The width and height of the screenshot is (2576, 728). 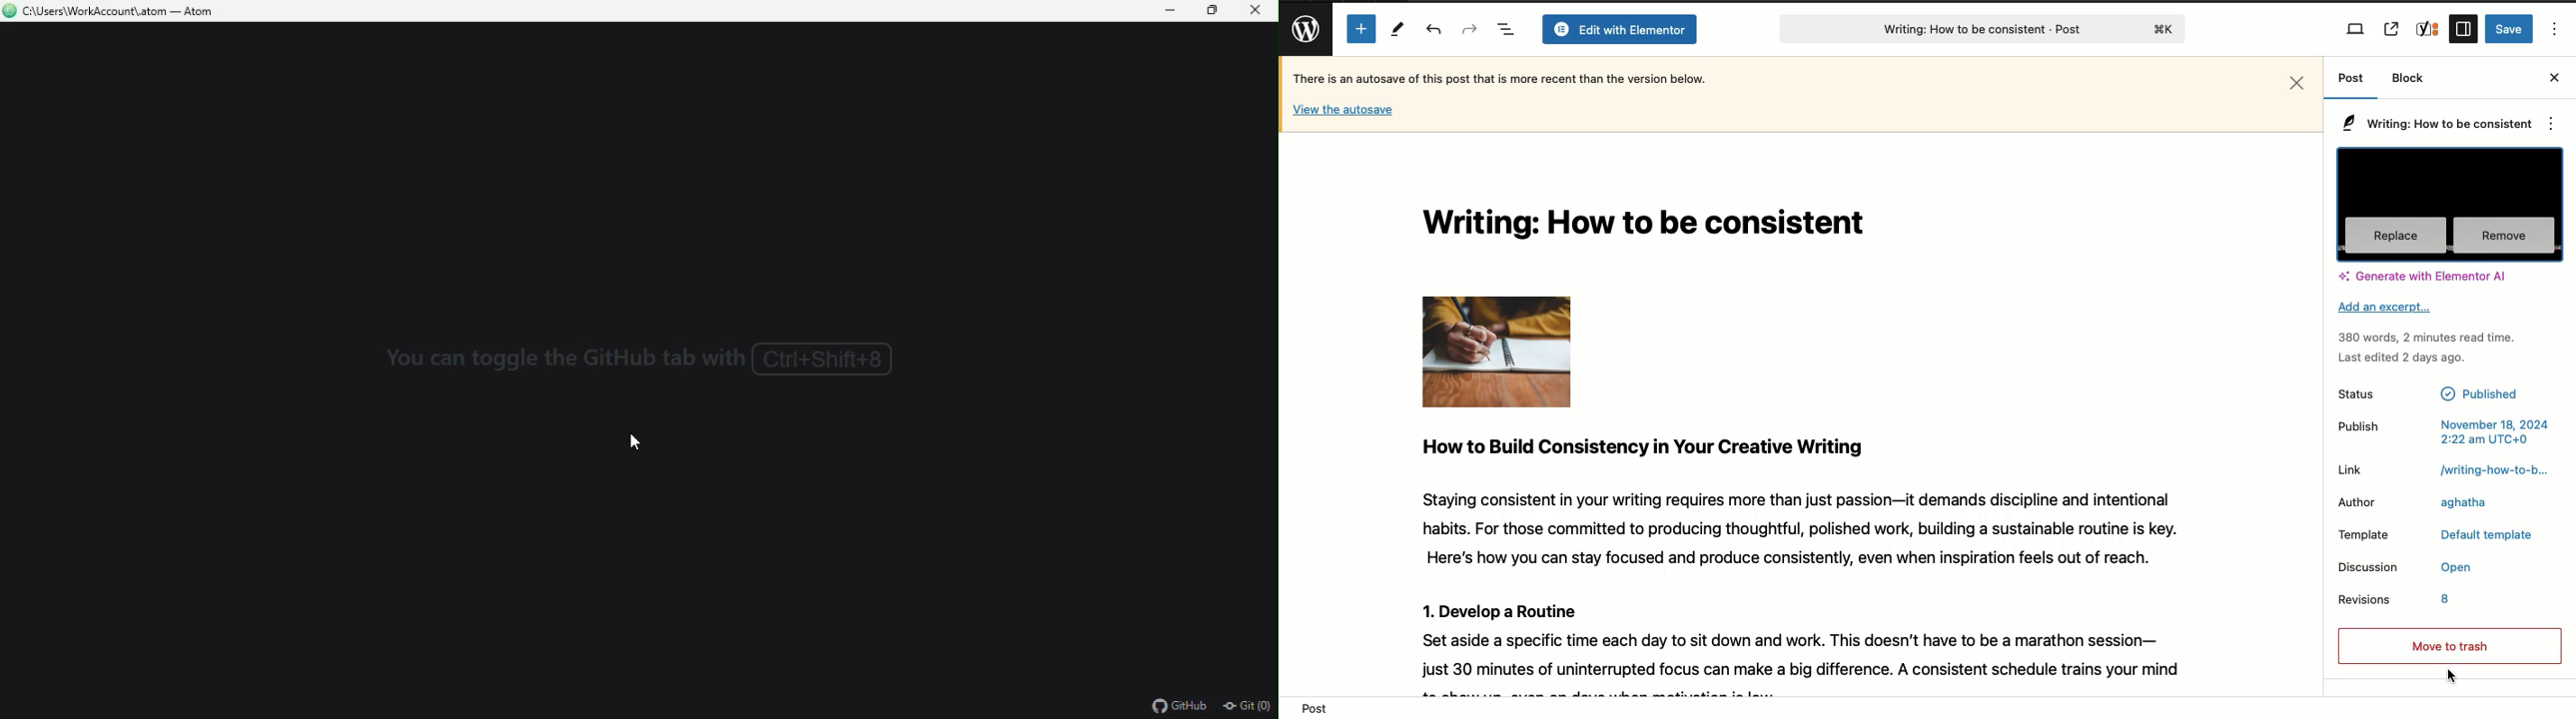 I want to click on Tools, so click(x=1398, y=31).